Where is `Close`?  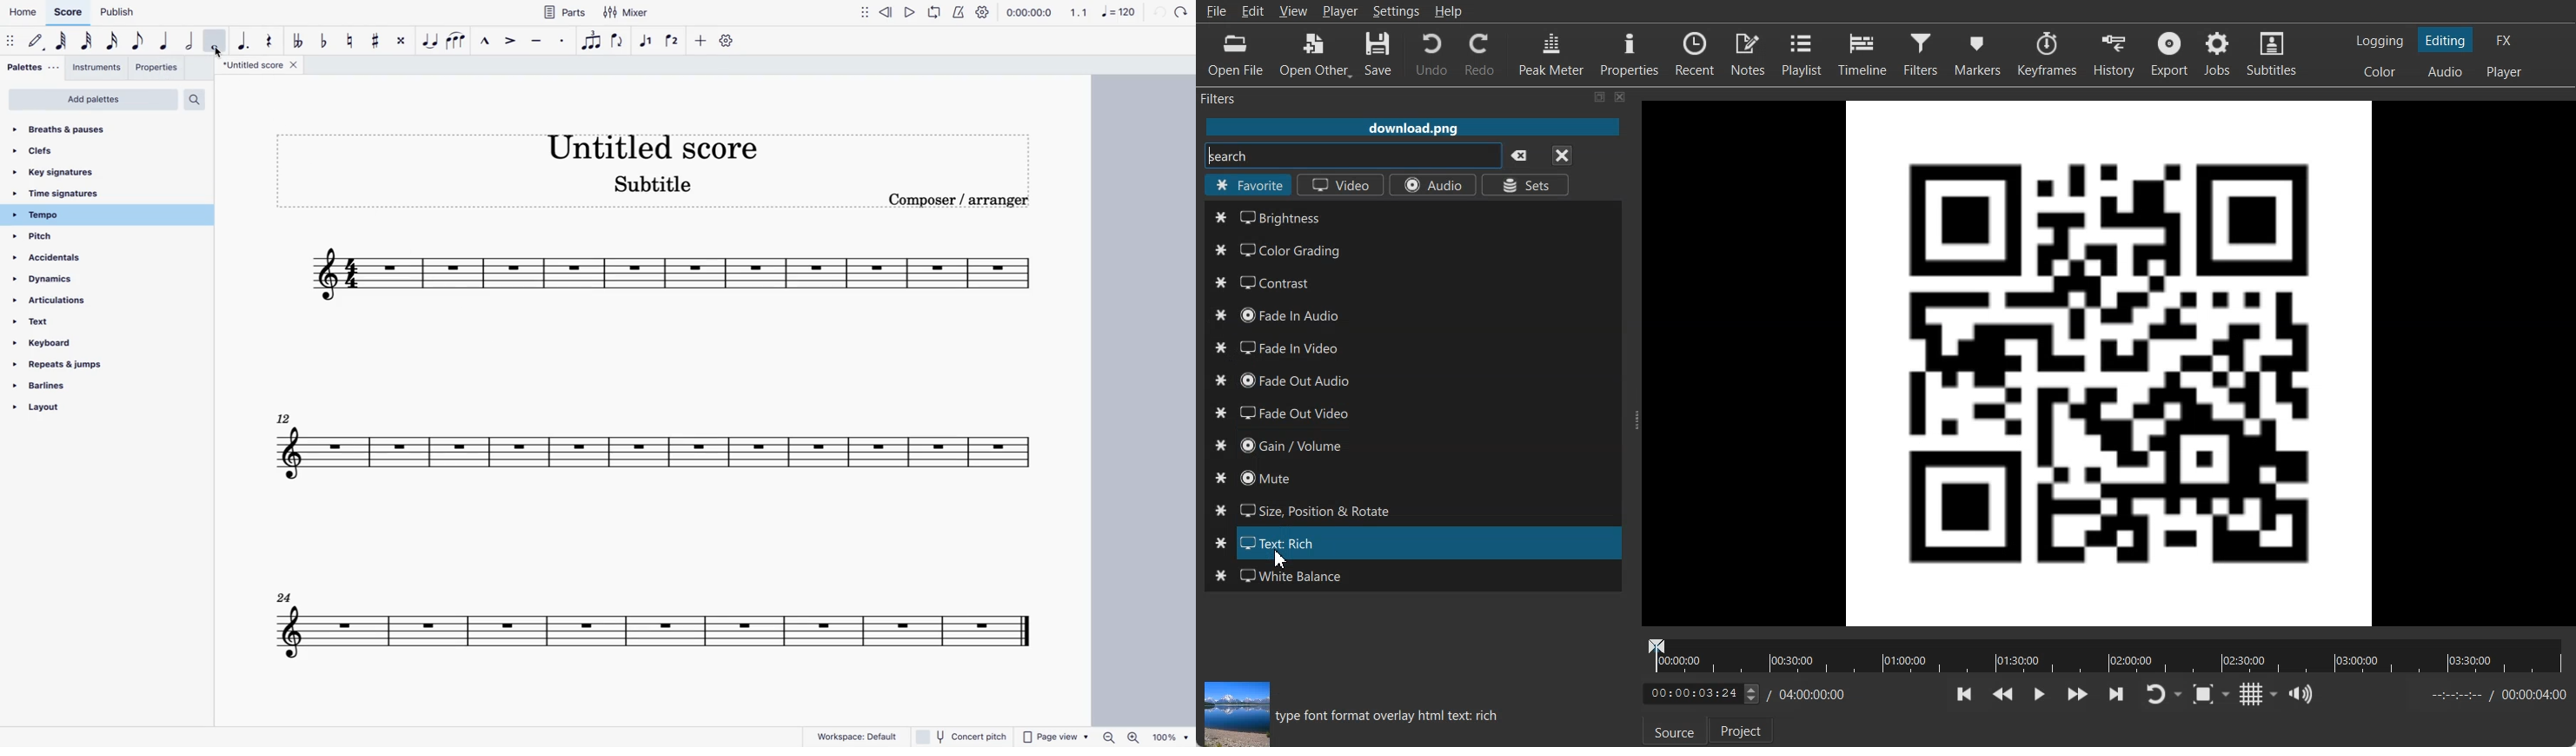
Close is located at coordinates (1621, 96).